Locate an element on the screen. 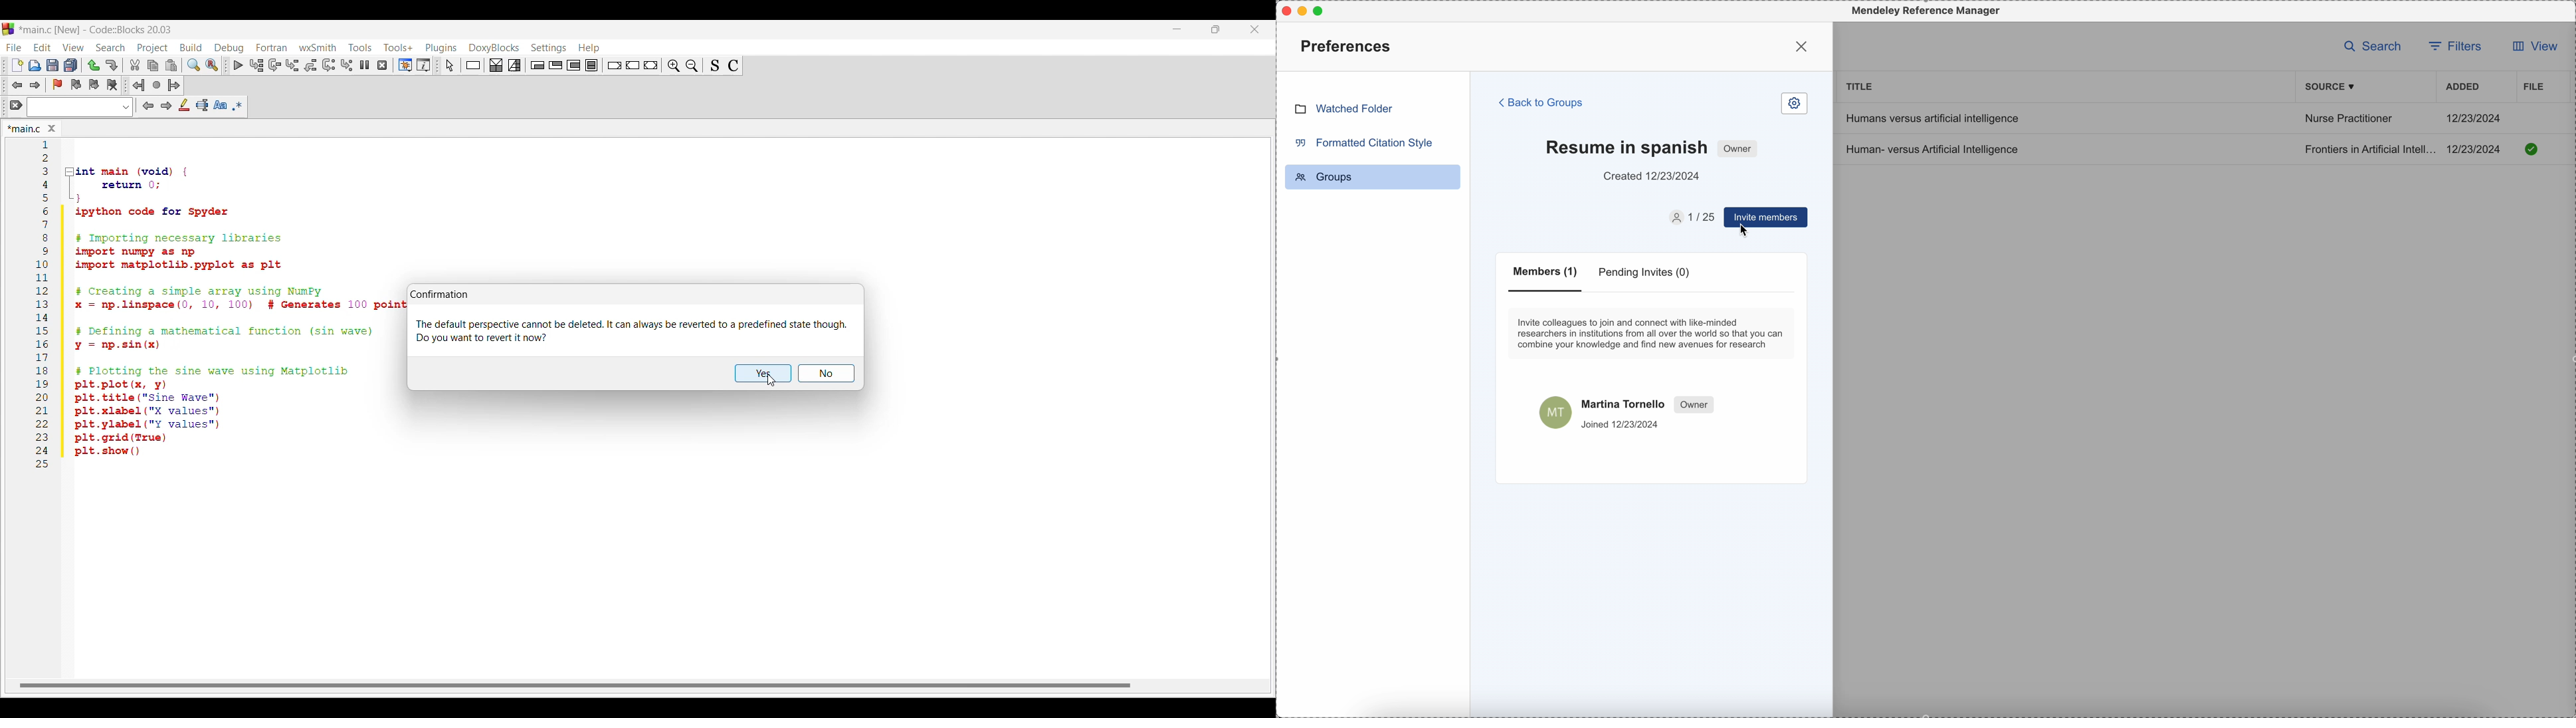 The width and height of the screenshot is (2576, 728). title is located at coordinates (1860, 85).